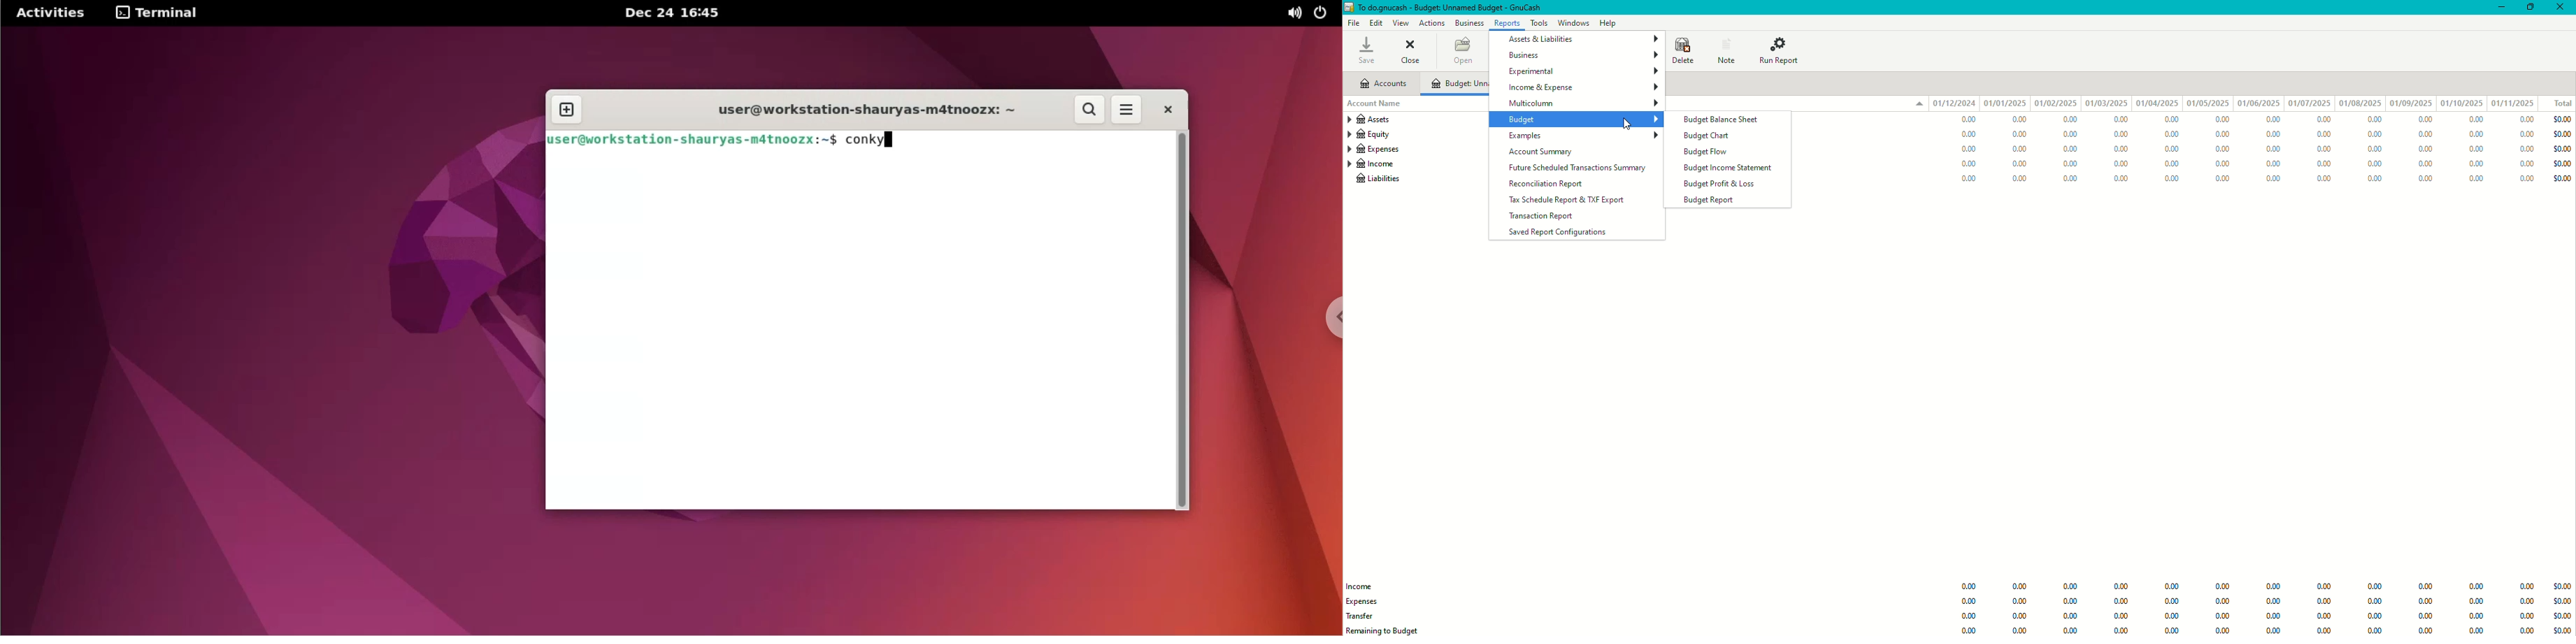  I want to click on 0.00, so click(2427, 120).